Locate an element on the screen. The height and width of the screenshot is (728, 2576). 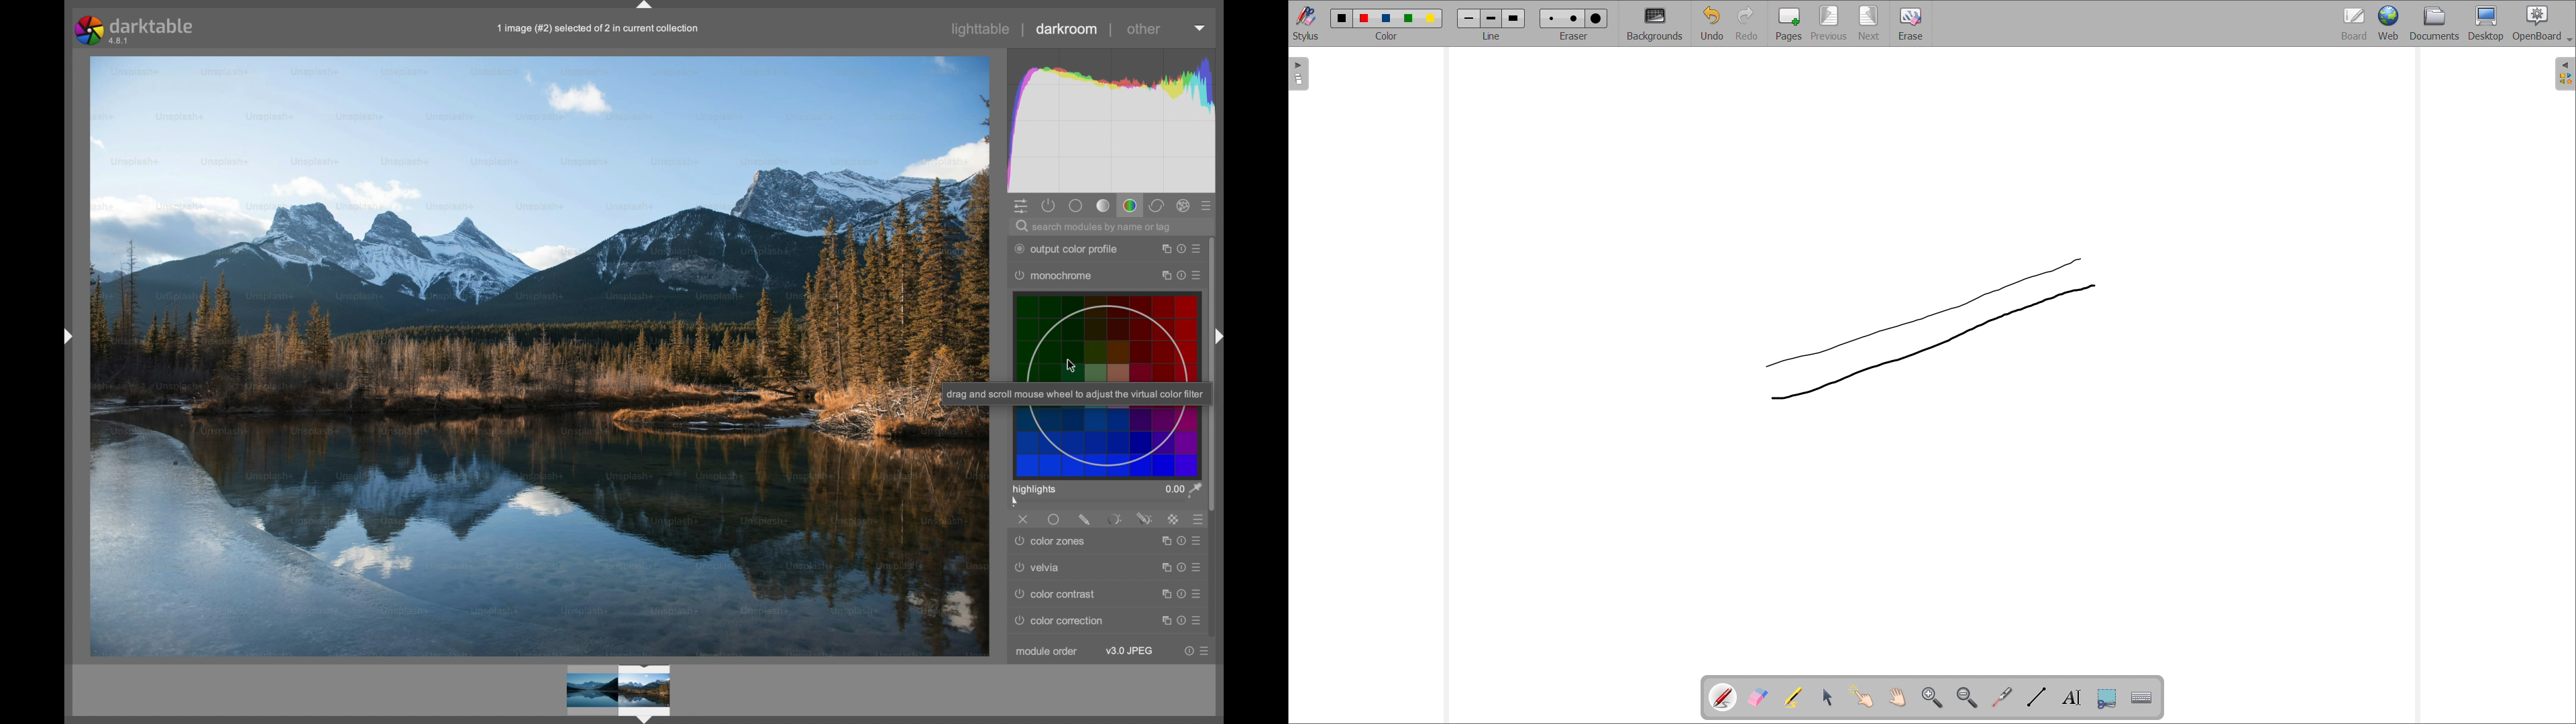
darkroom is located at coordinates (1067, 29).